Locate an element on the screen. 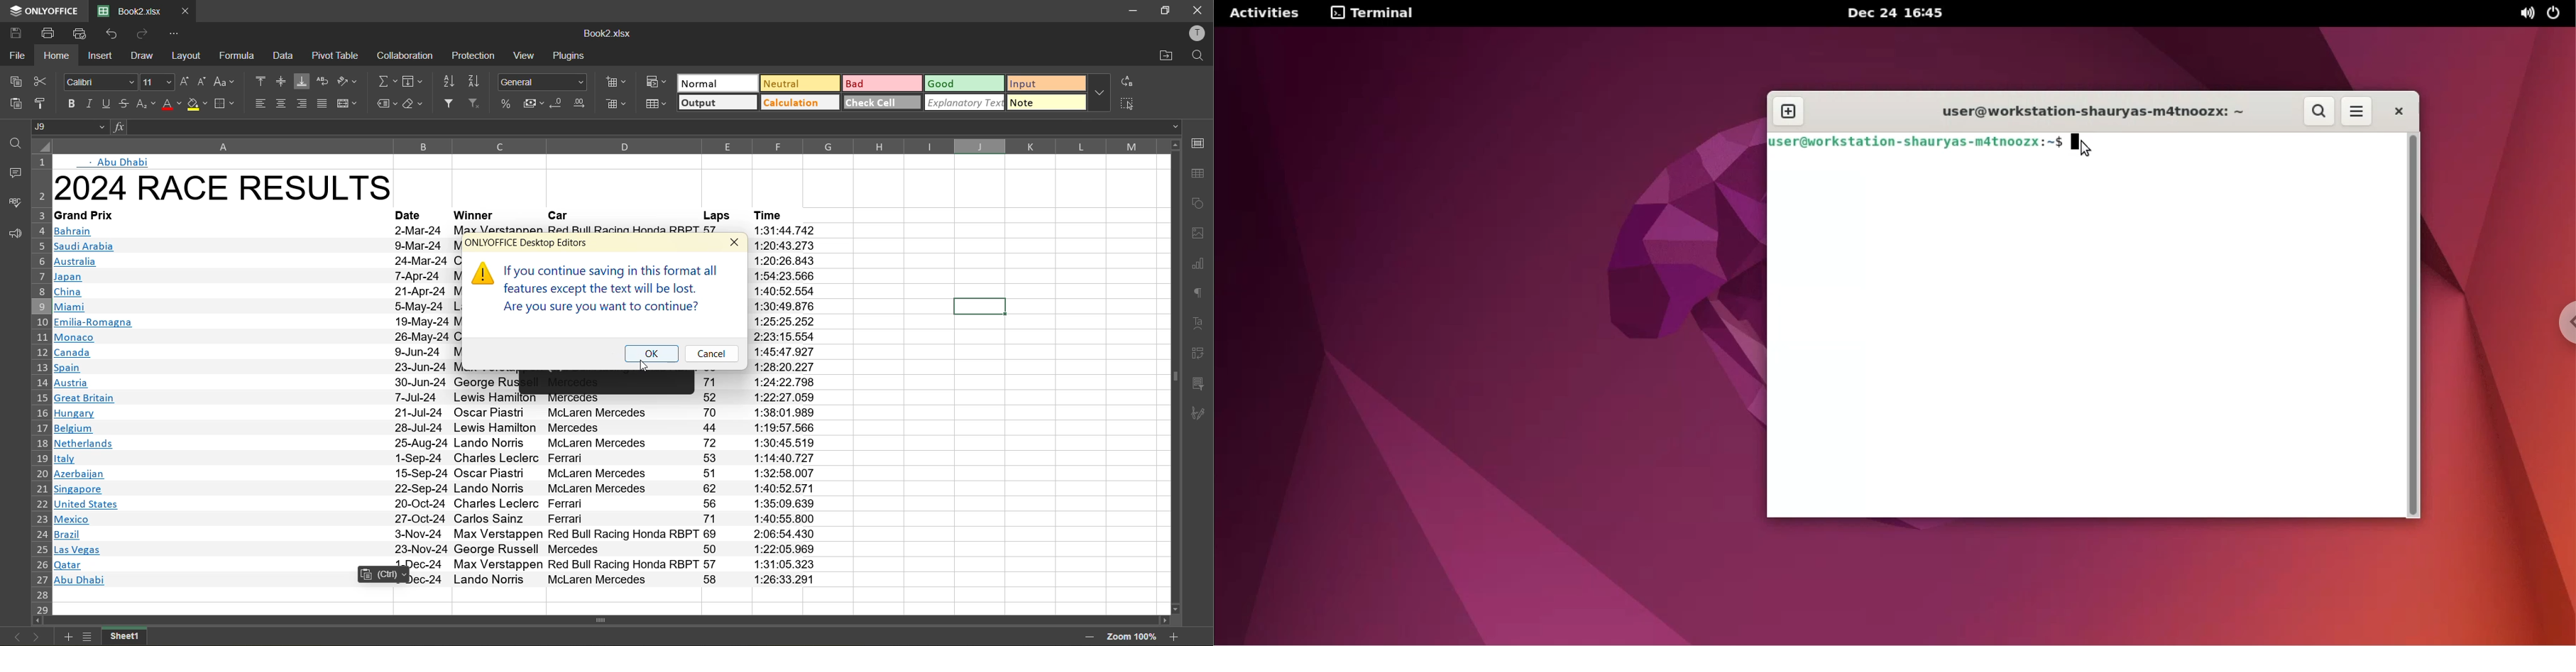  text info is located at coordinates (255, 337).